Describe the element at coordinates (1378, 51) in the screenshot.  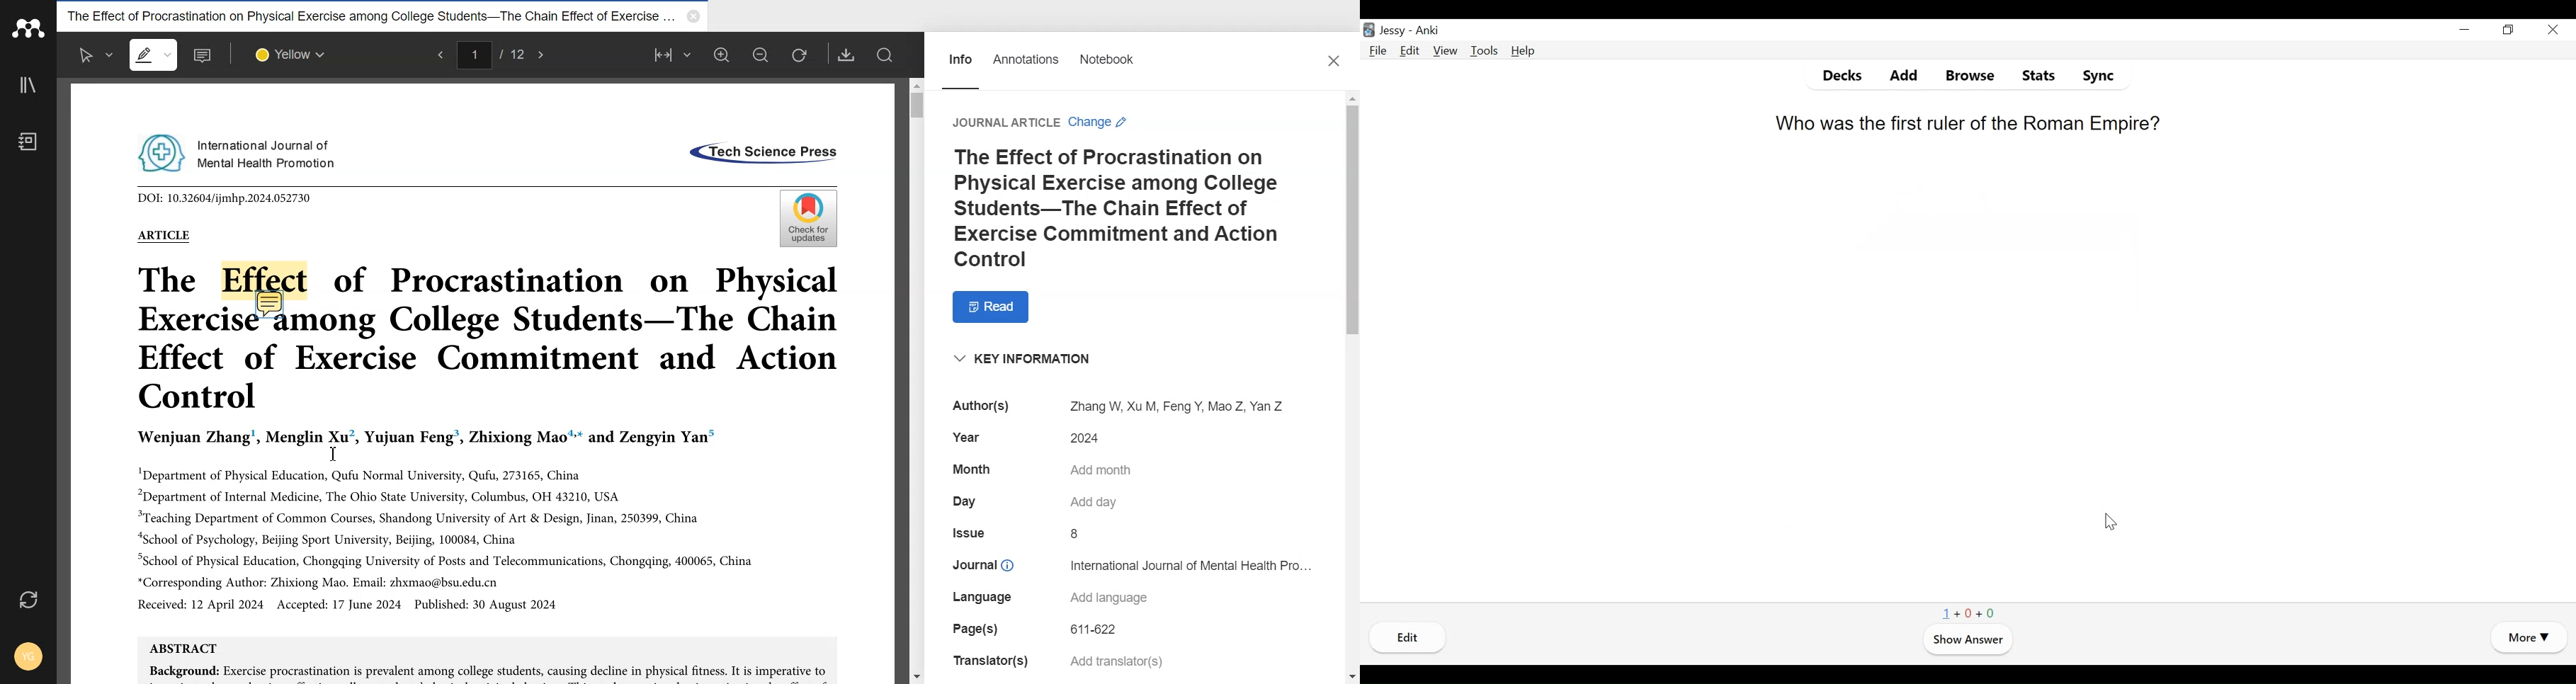
I see `File` at that location.